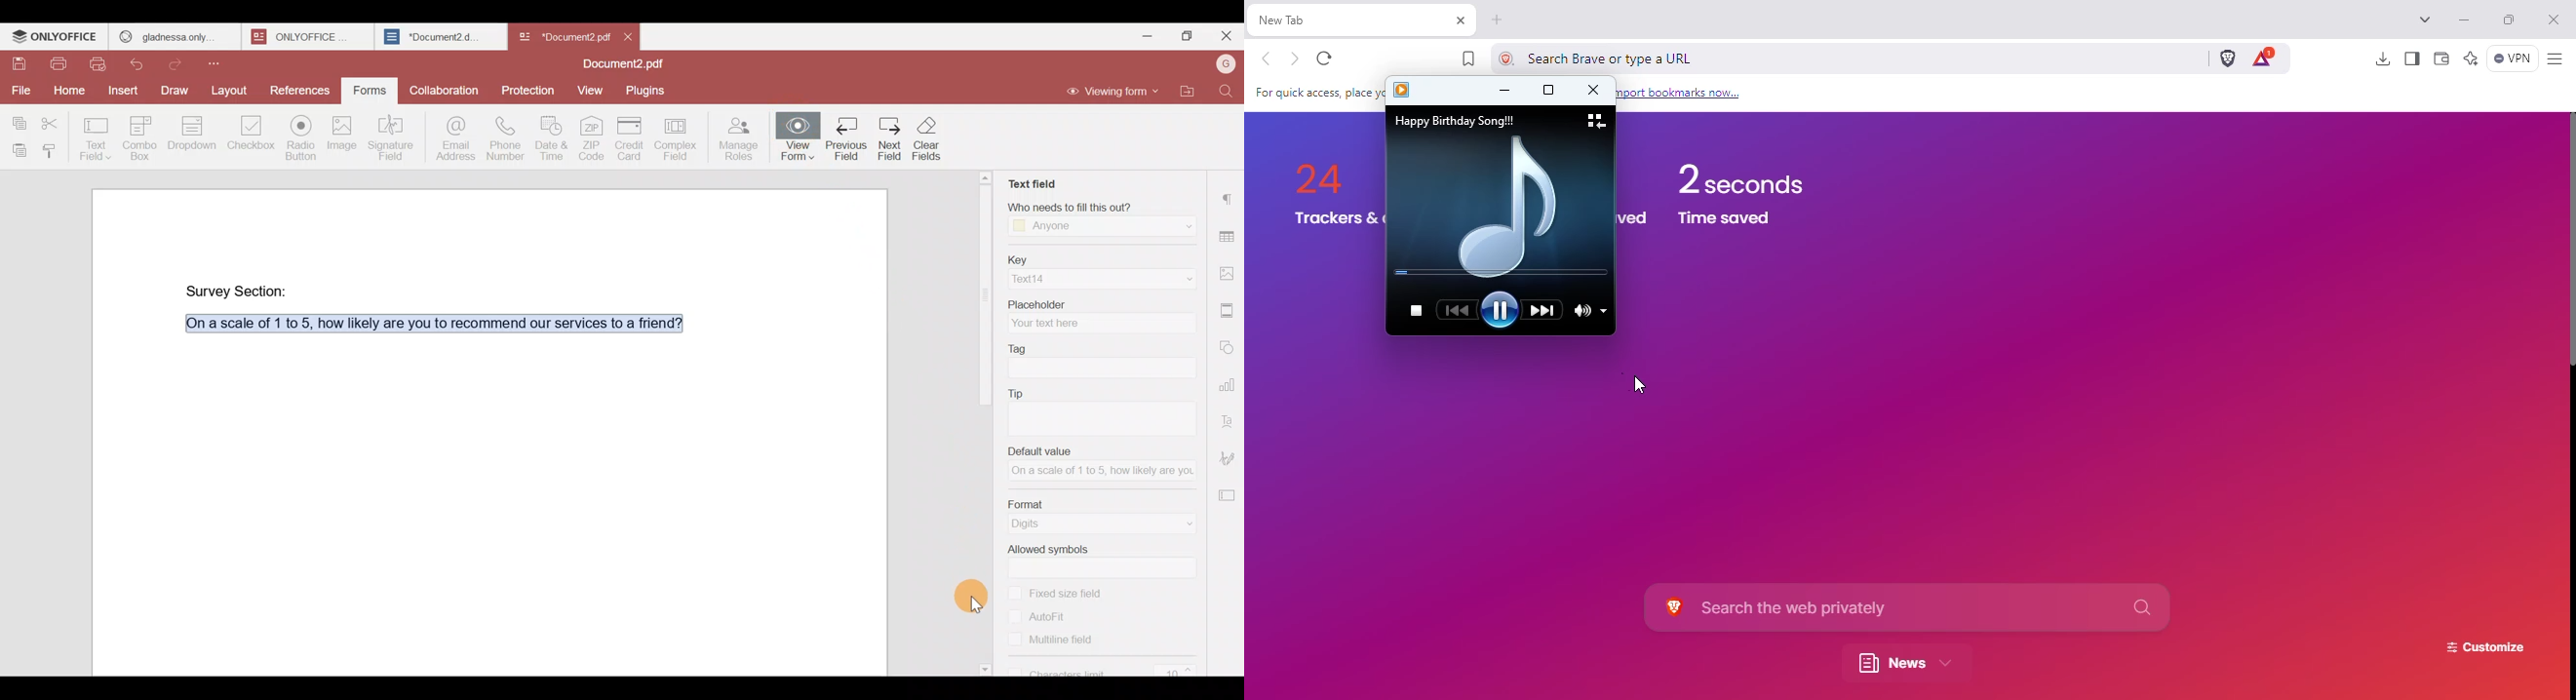 The height and width of the screenshot is (700, 2576). I want to click on View form, so click(799, 135).